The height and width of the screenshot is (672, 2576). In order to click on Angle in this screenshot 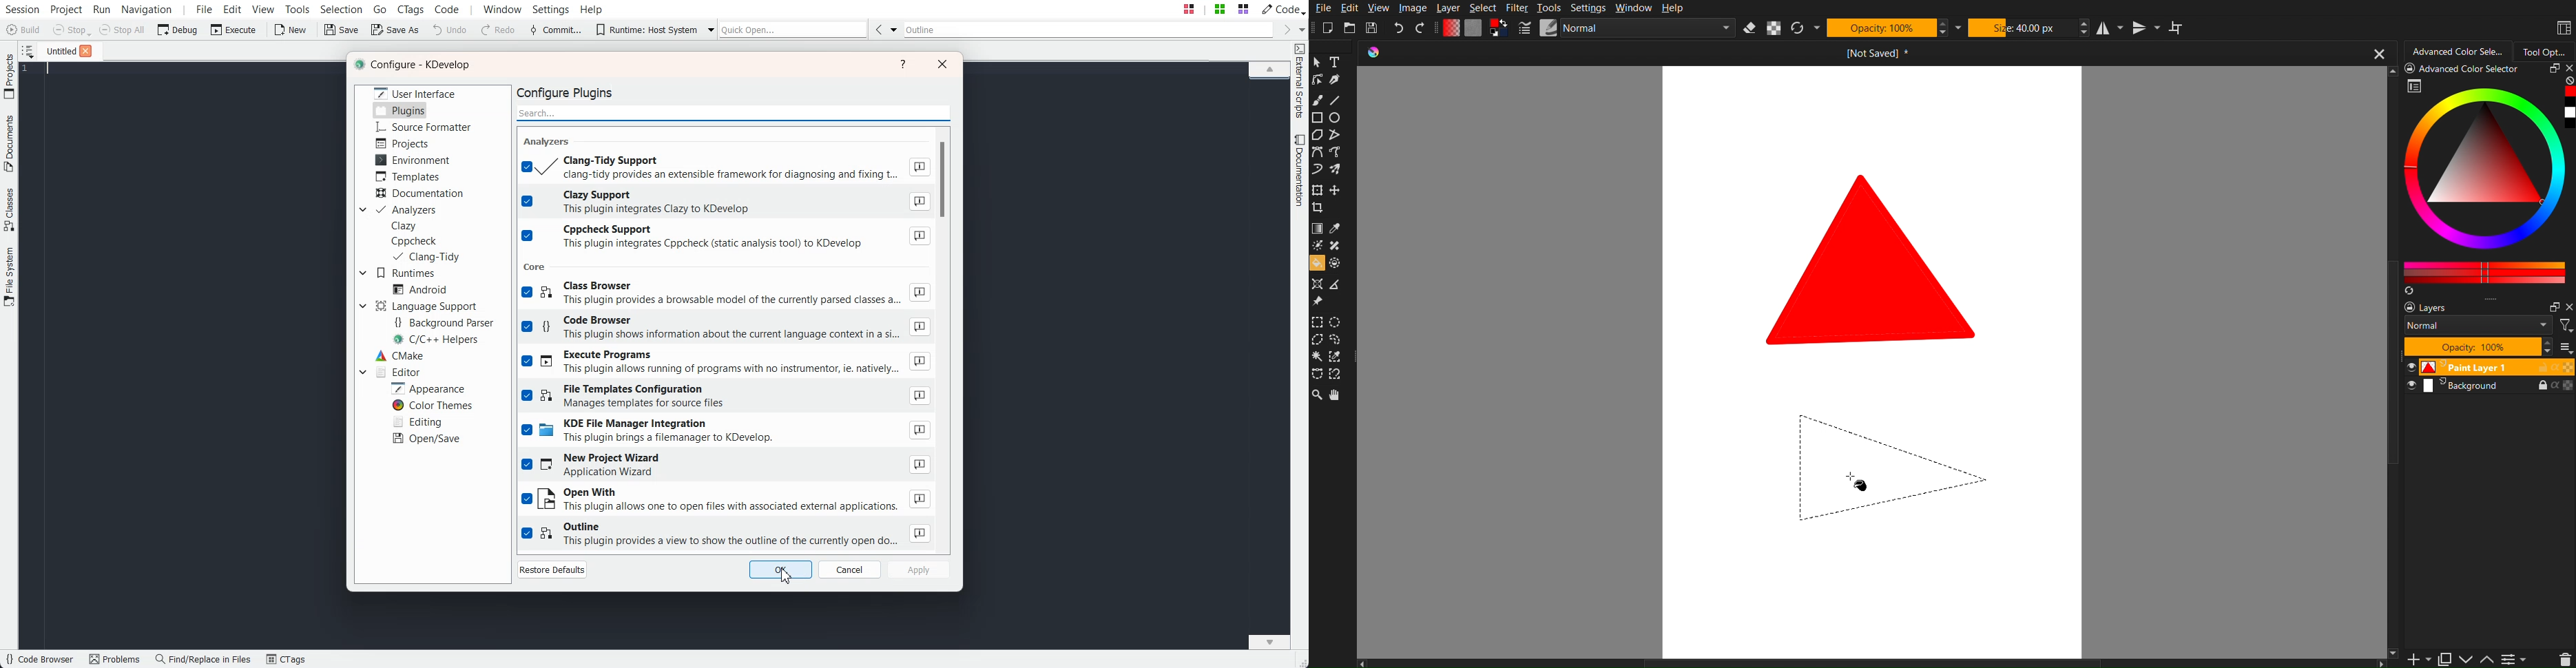, I will do `click(1337, 373)`.